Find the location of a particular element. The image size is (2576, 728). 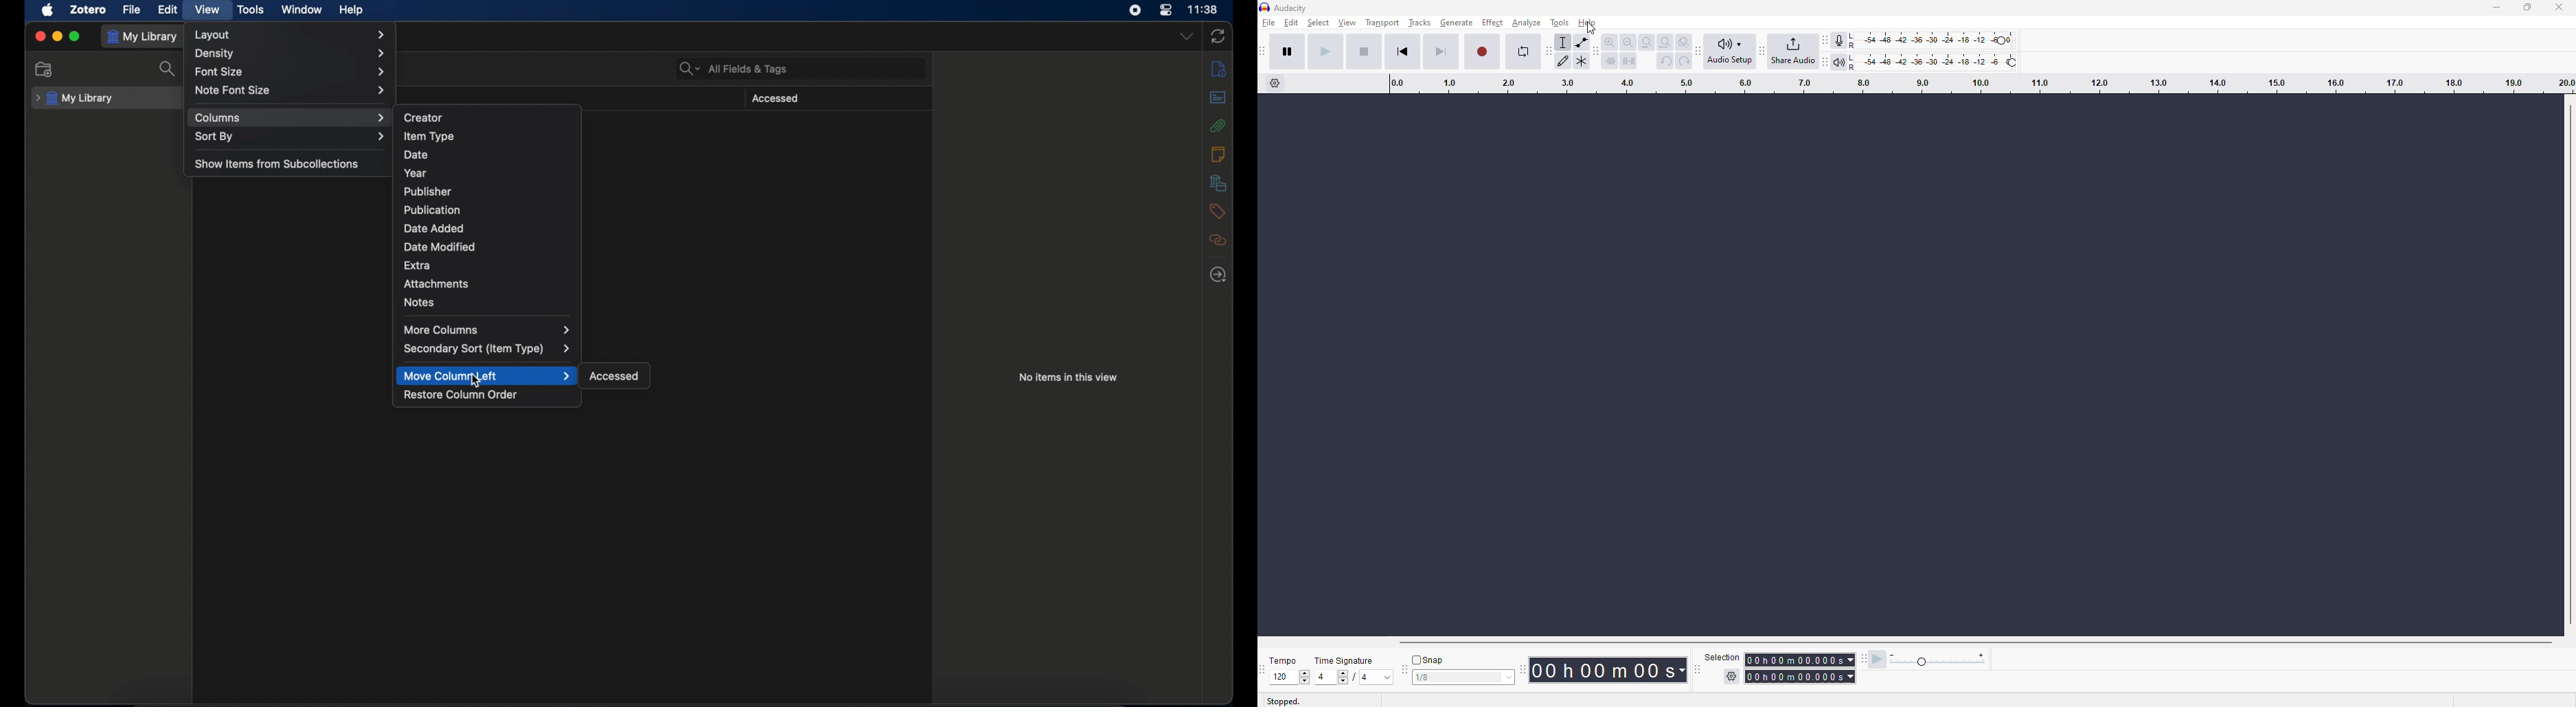

move column left is located at coordinates (487, 377).